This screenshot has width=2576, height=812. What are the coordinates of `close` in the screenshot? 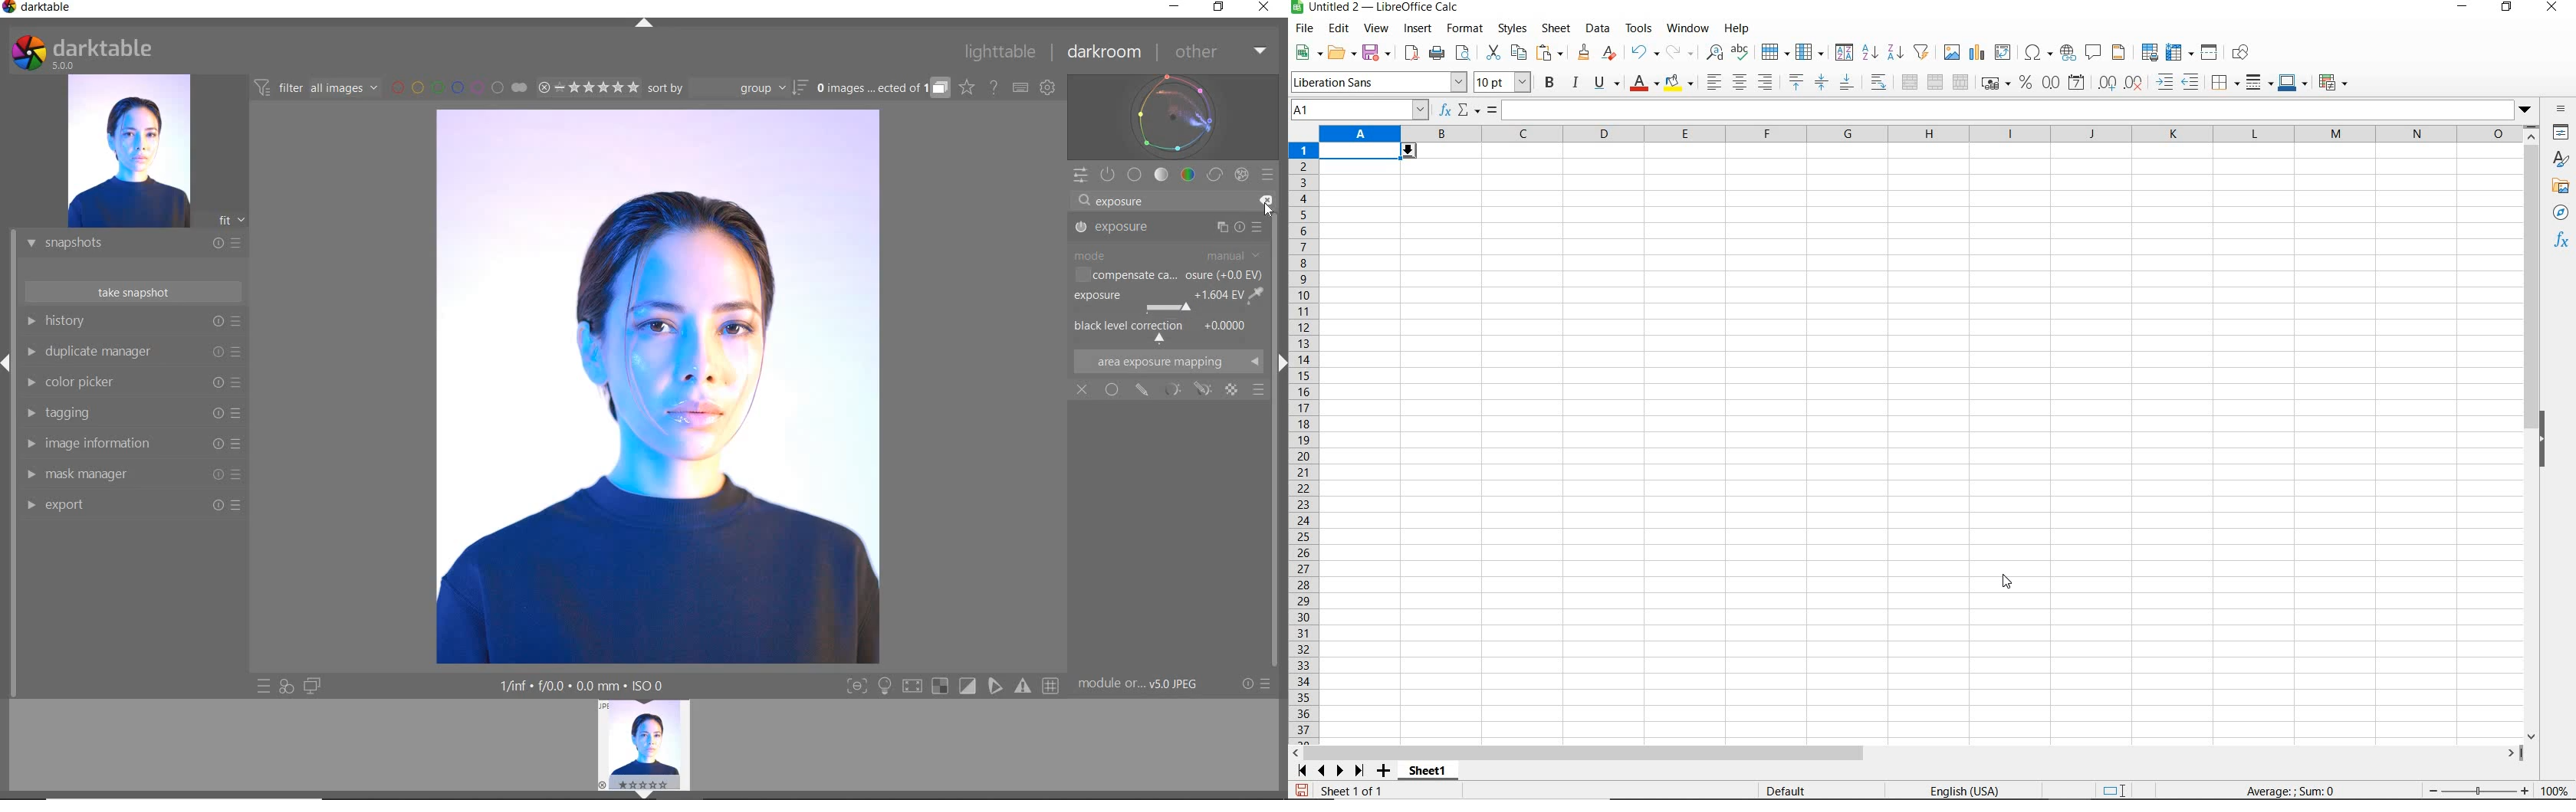 It's located at (2551, 8).